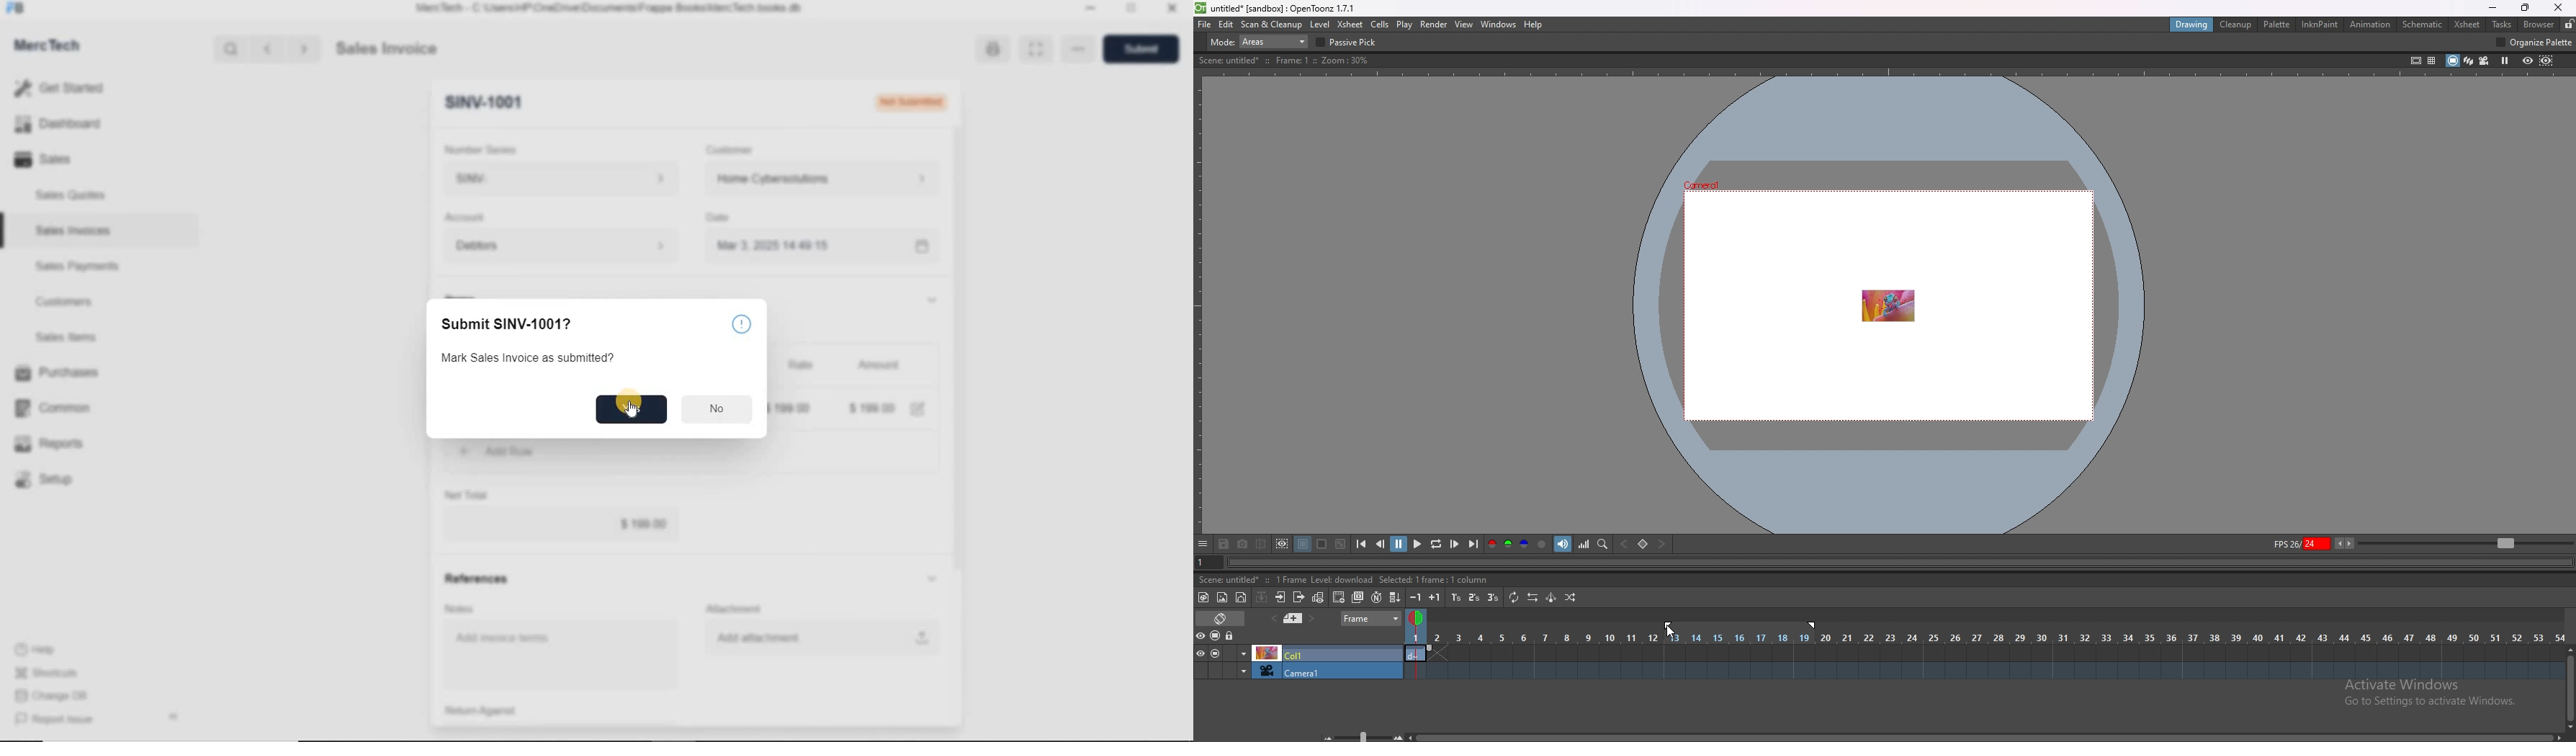 Image resolution: width=2576 pixels, height=756 pixels. I want to click on histogram, so click(1584, 544).